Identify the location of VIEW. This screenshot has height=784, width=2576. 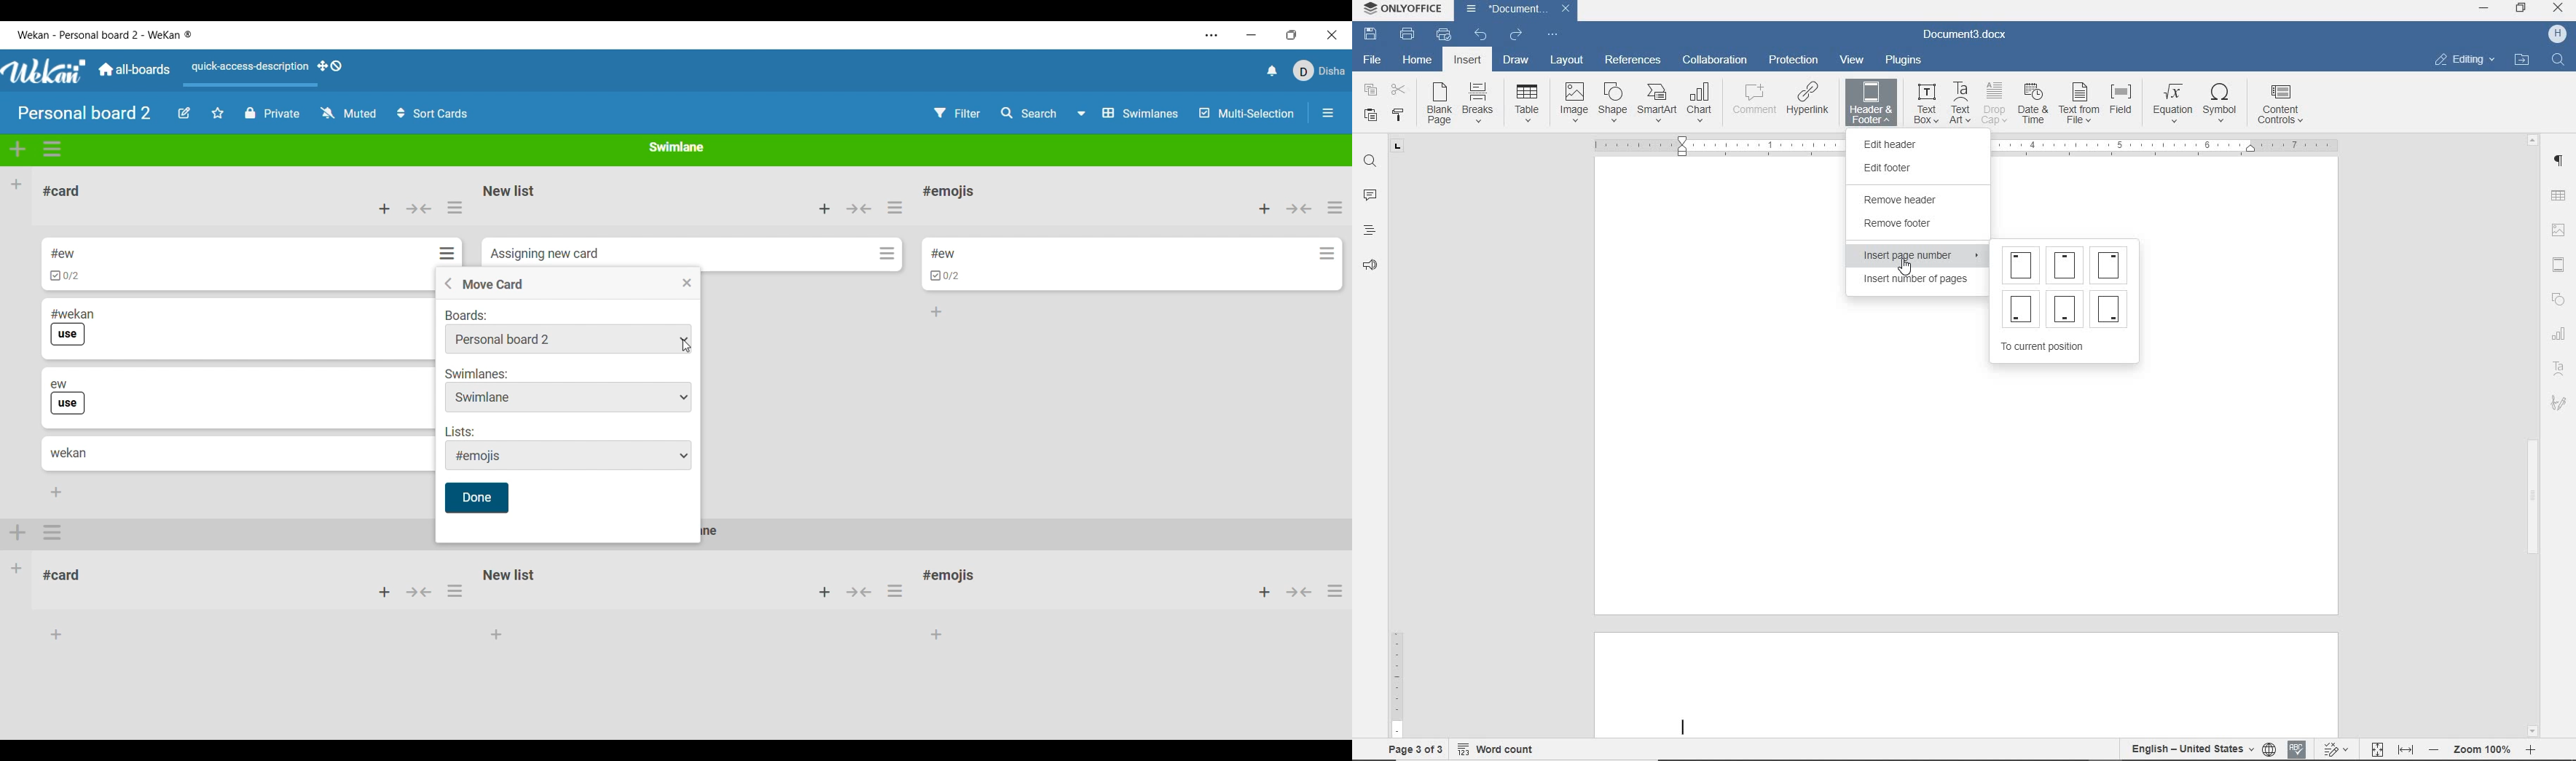
(1853, 60).